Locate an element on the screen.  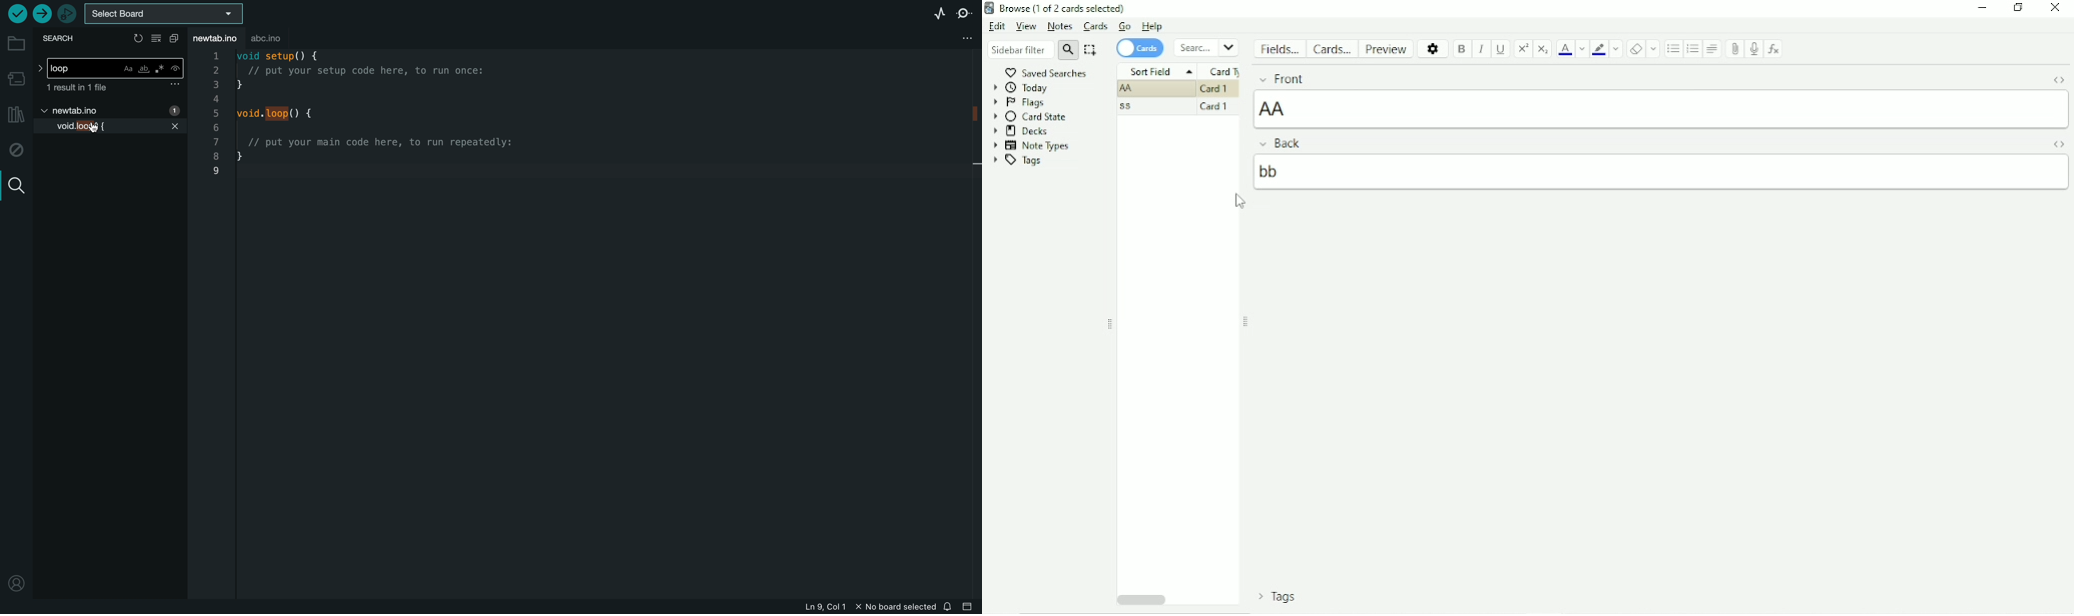
Go is located at coordinates (1125, 27).